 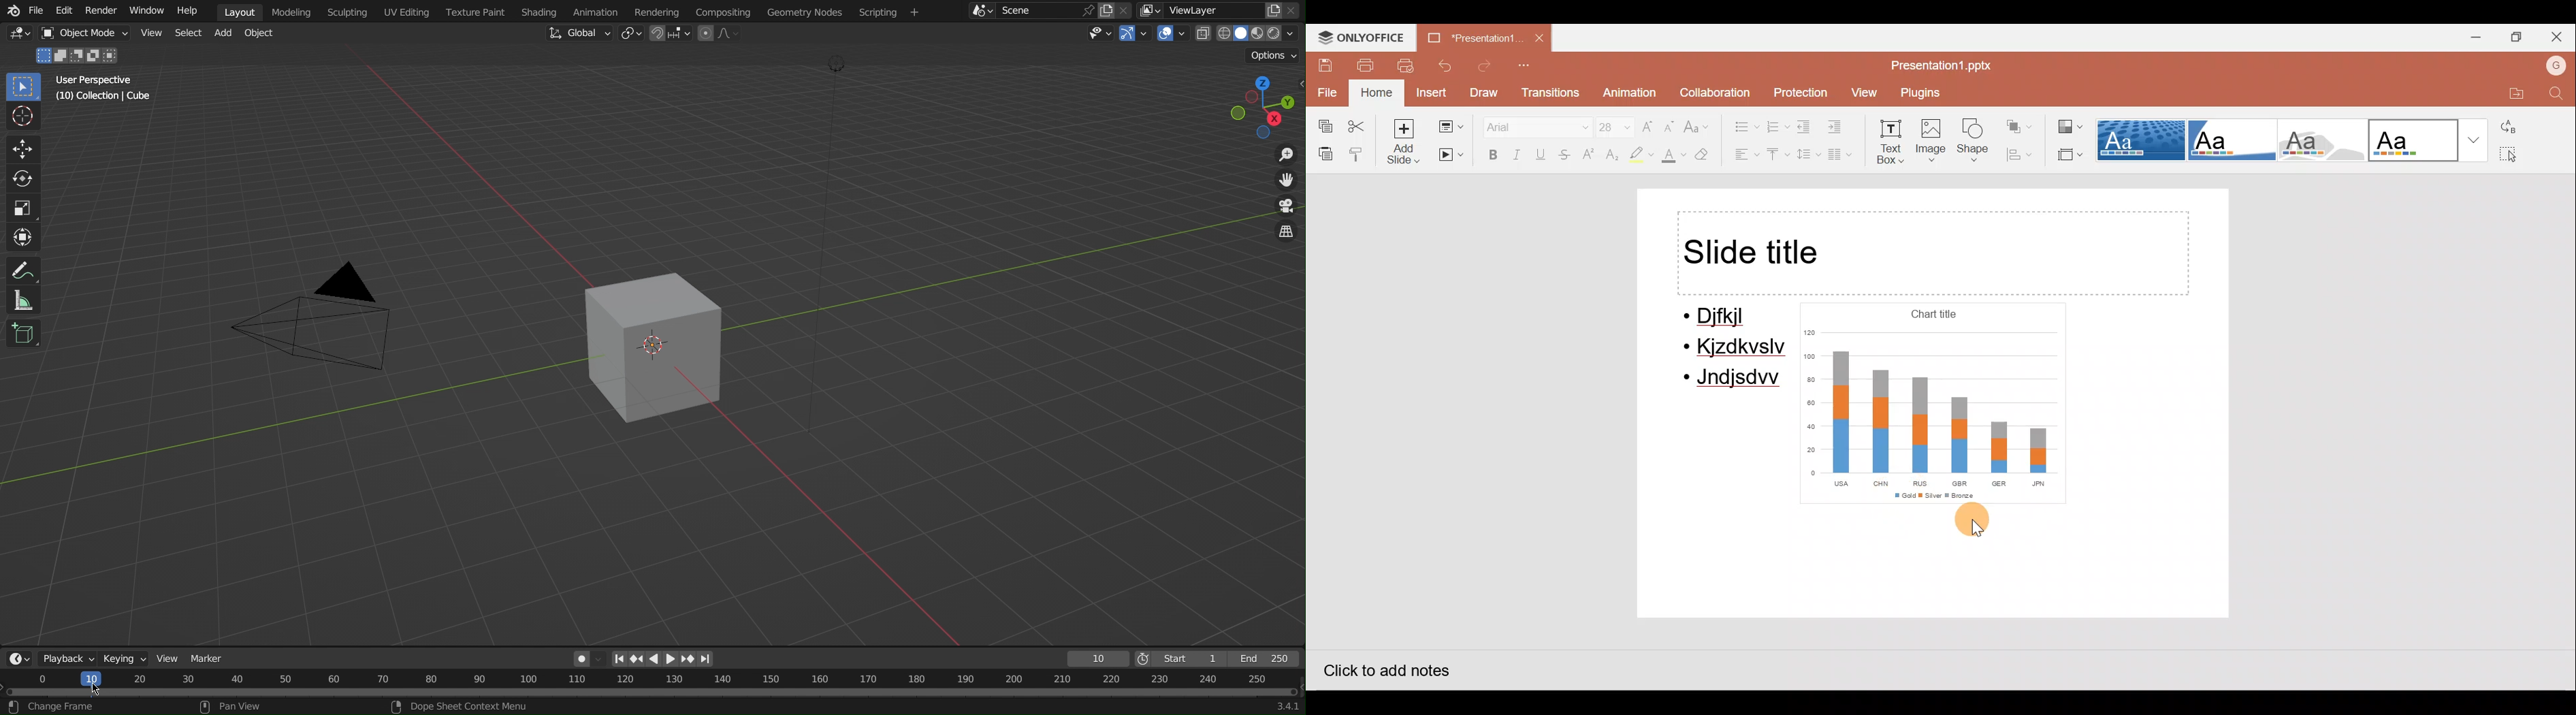 I want to click on Keying, so click(x=127, y=658).